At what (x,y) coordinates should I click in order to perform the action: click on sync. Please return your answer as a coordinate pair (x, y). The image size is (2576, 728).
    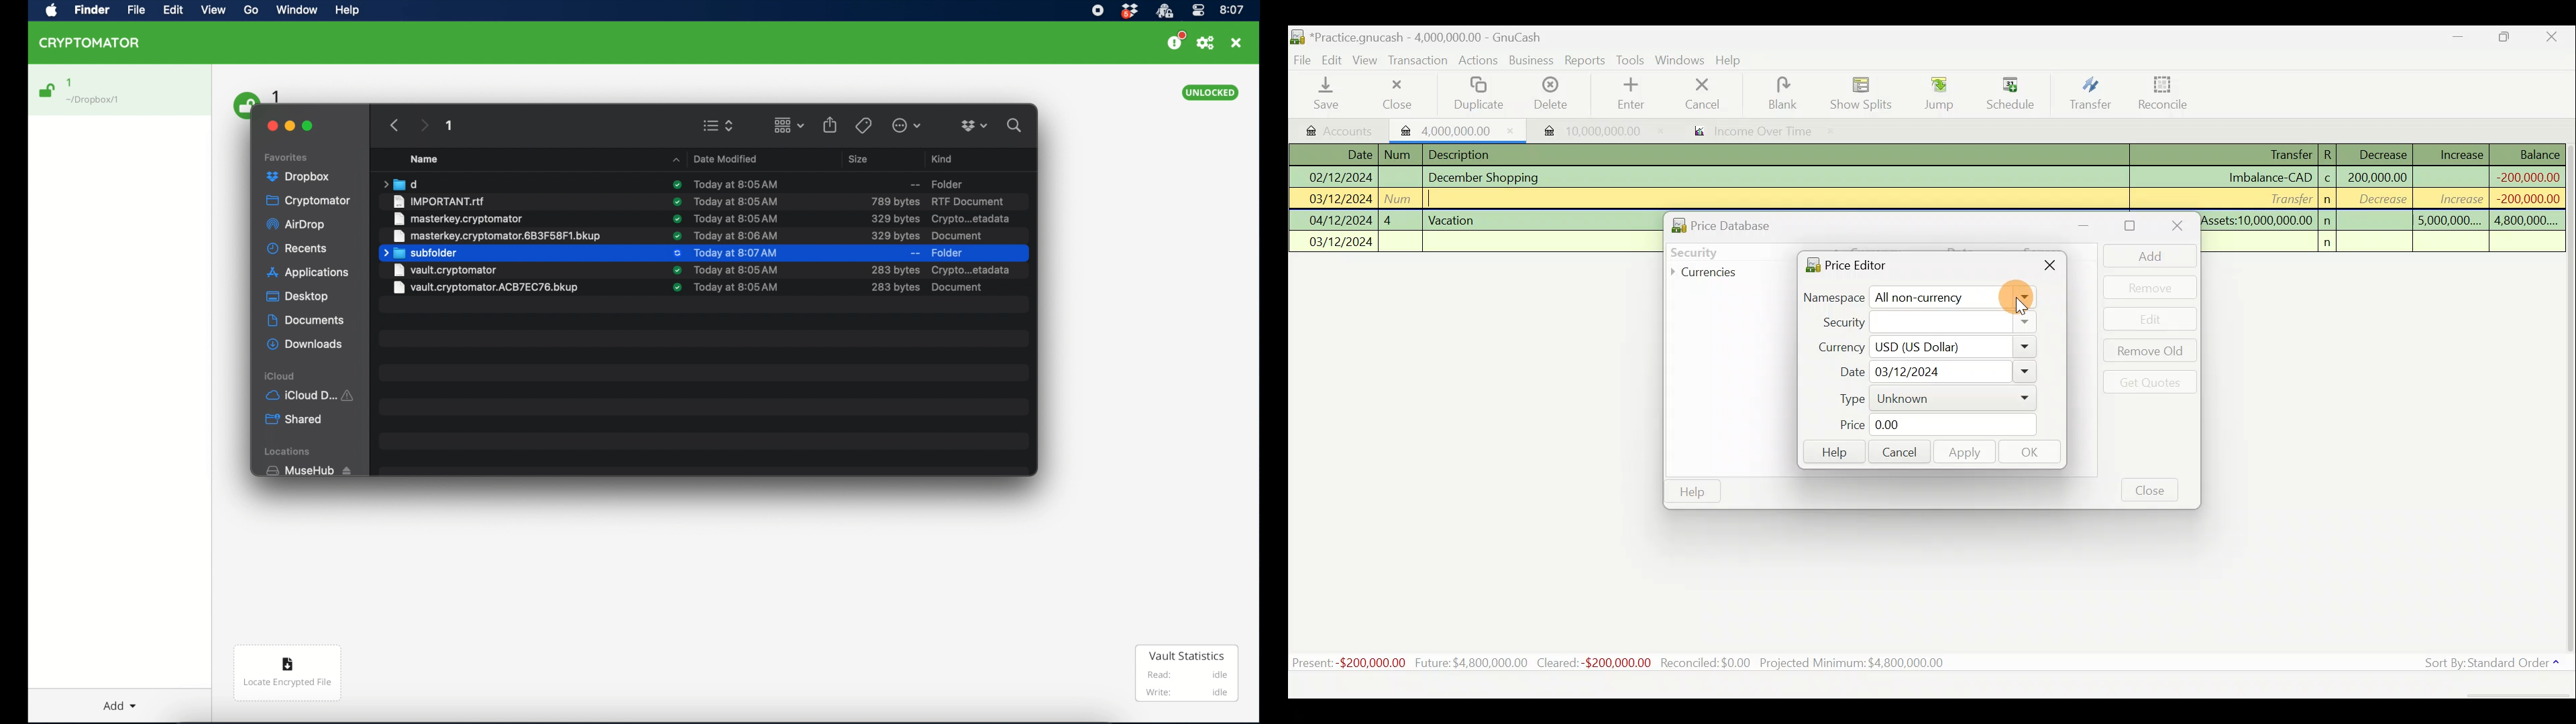
    Looking at the image, I should click on (677, 201).